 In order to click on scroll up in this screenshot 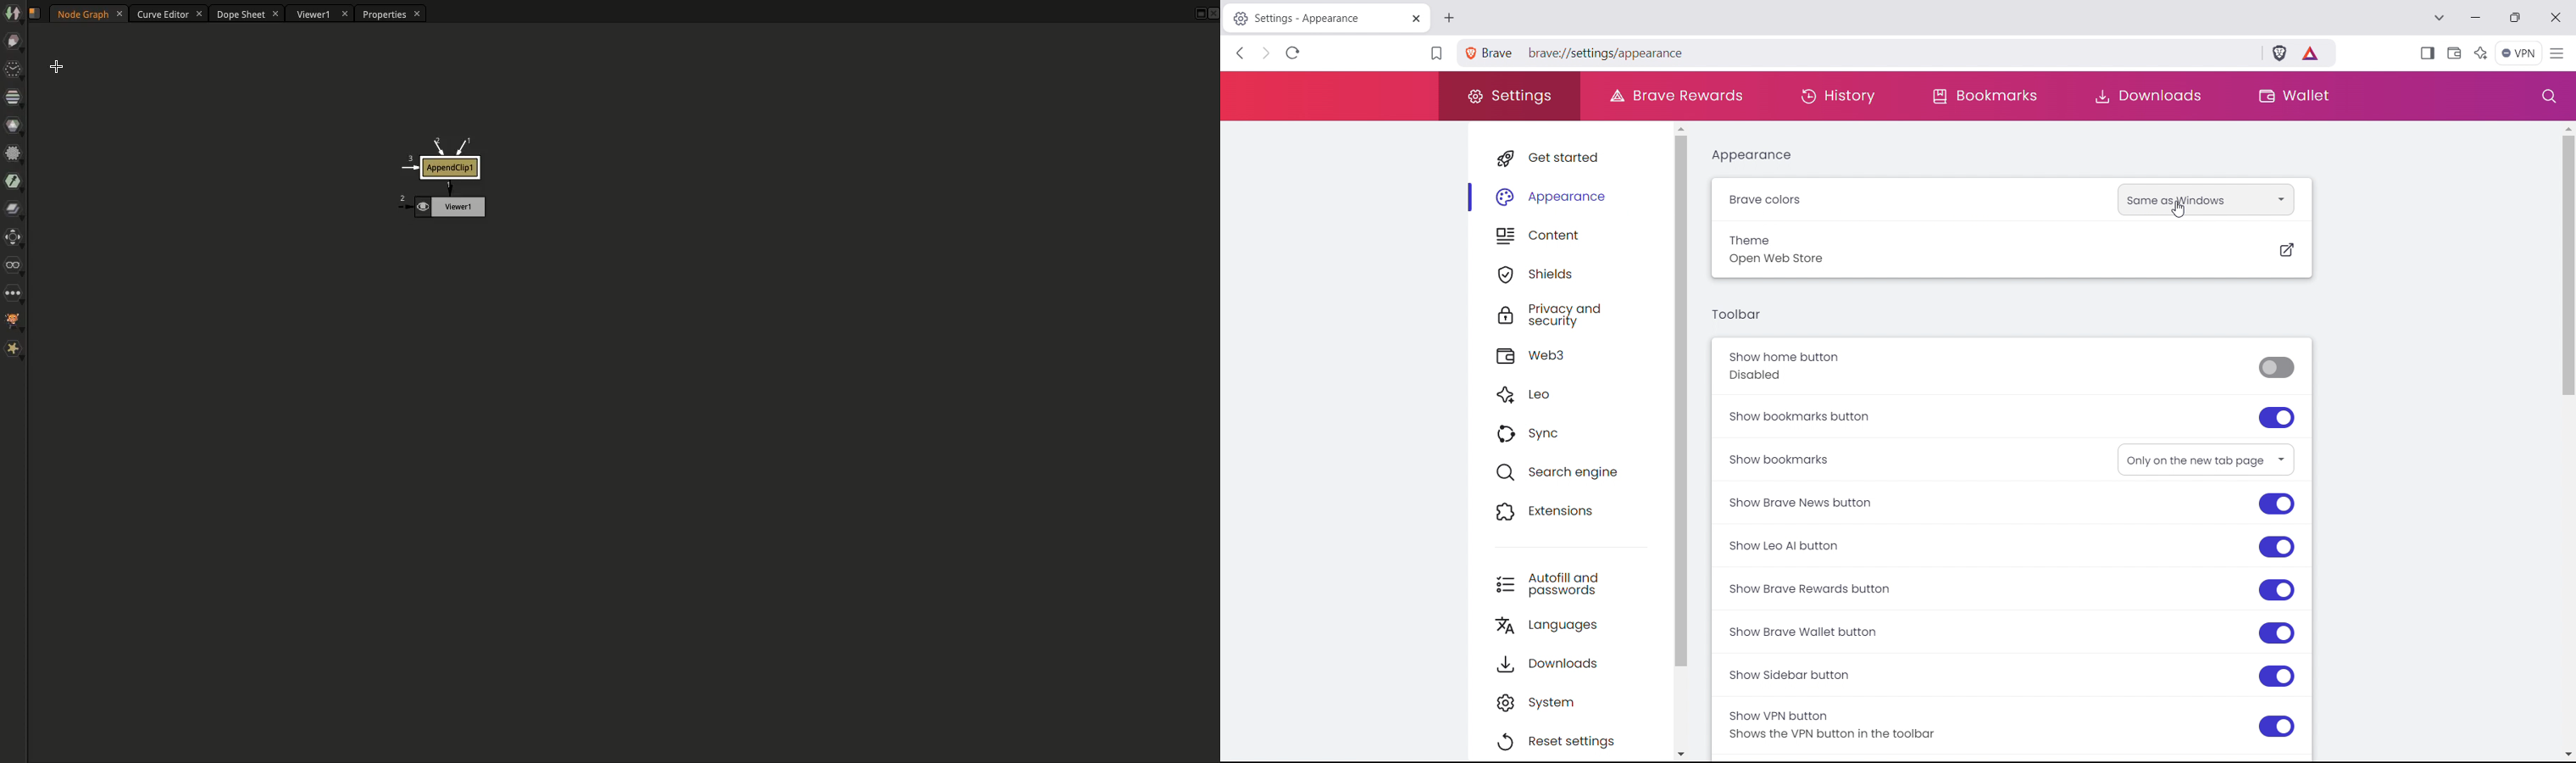, I will do `click(2567, 128)`.